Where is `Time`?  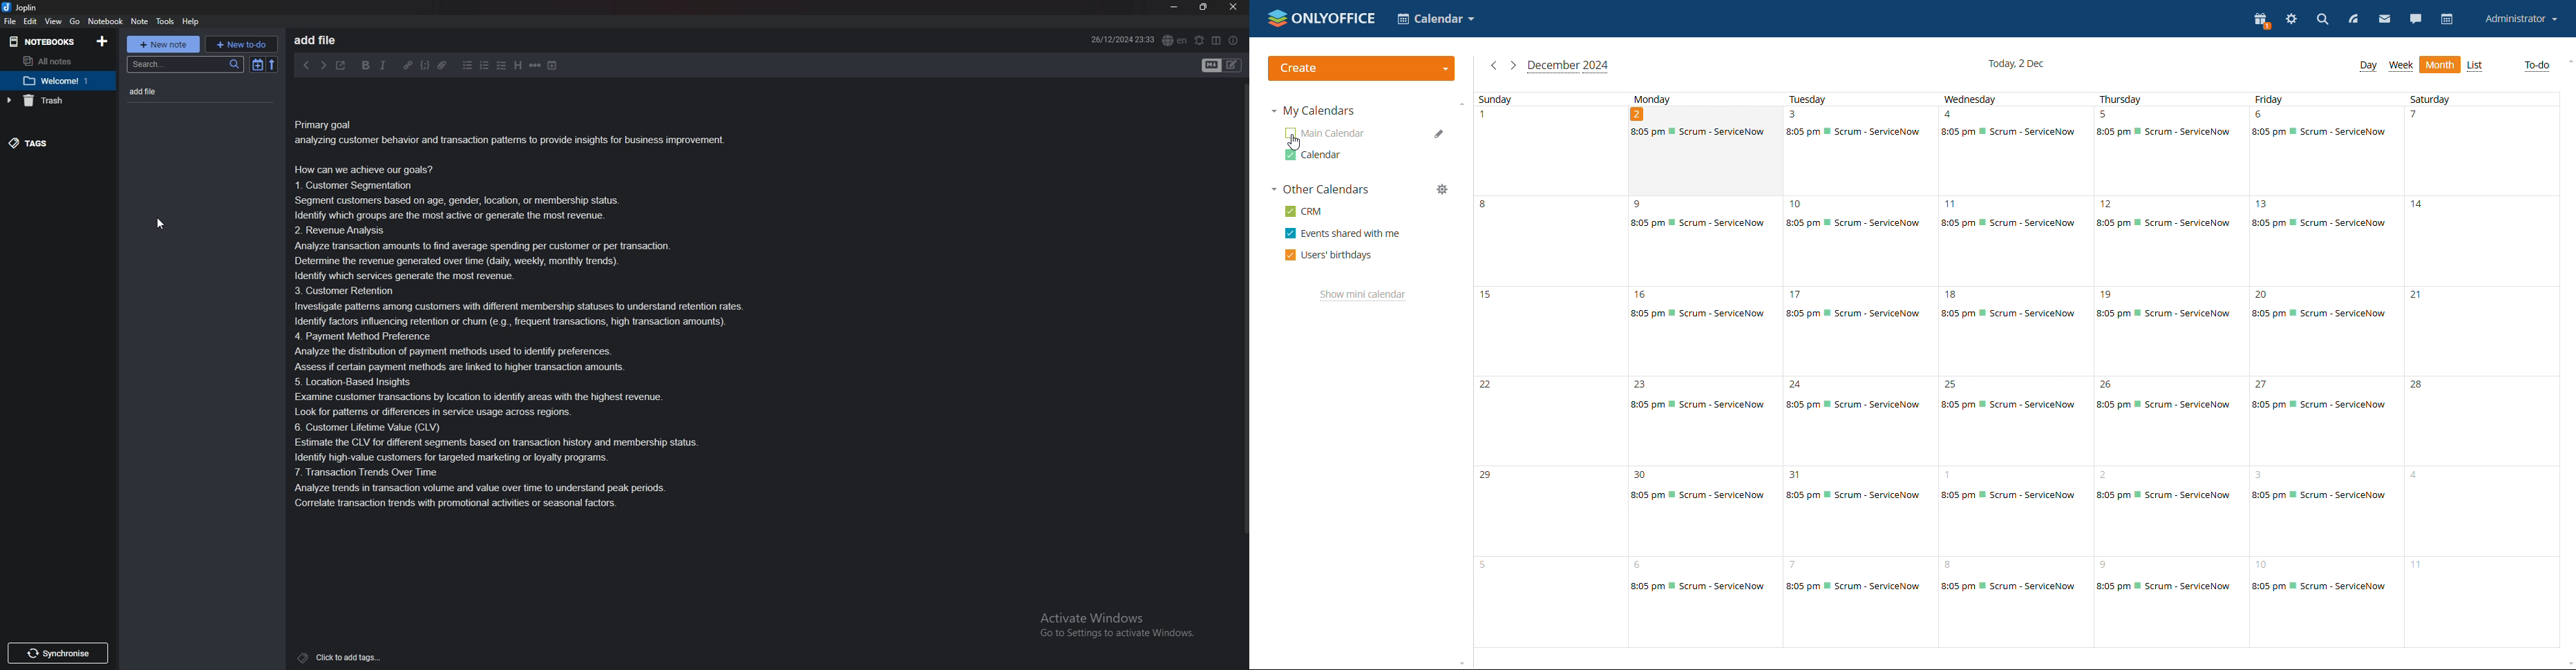 Time is located at coordinates (1121, 40).